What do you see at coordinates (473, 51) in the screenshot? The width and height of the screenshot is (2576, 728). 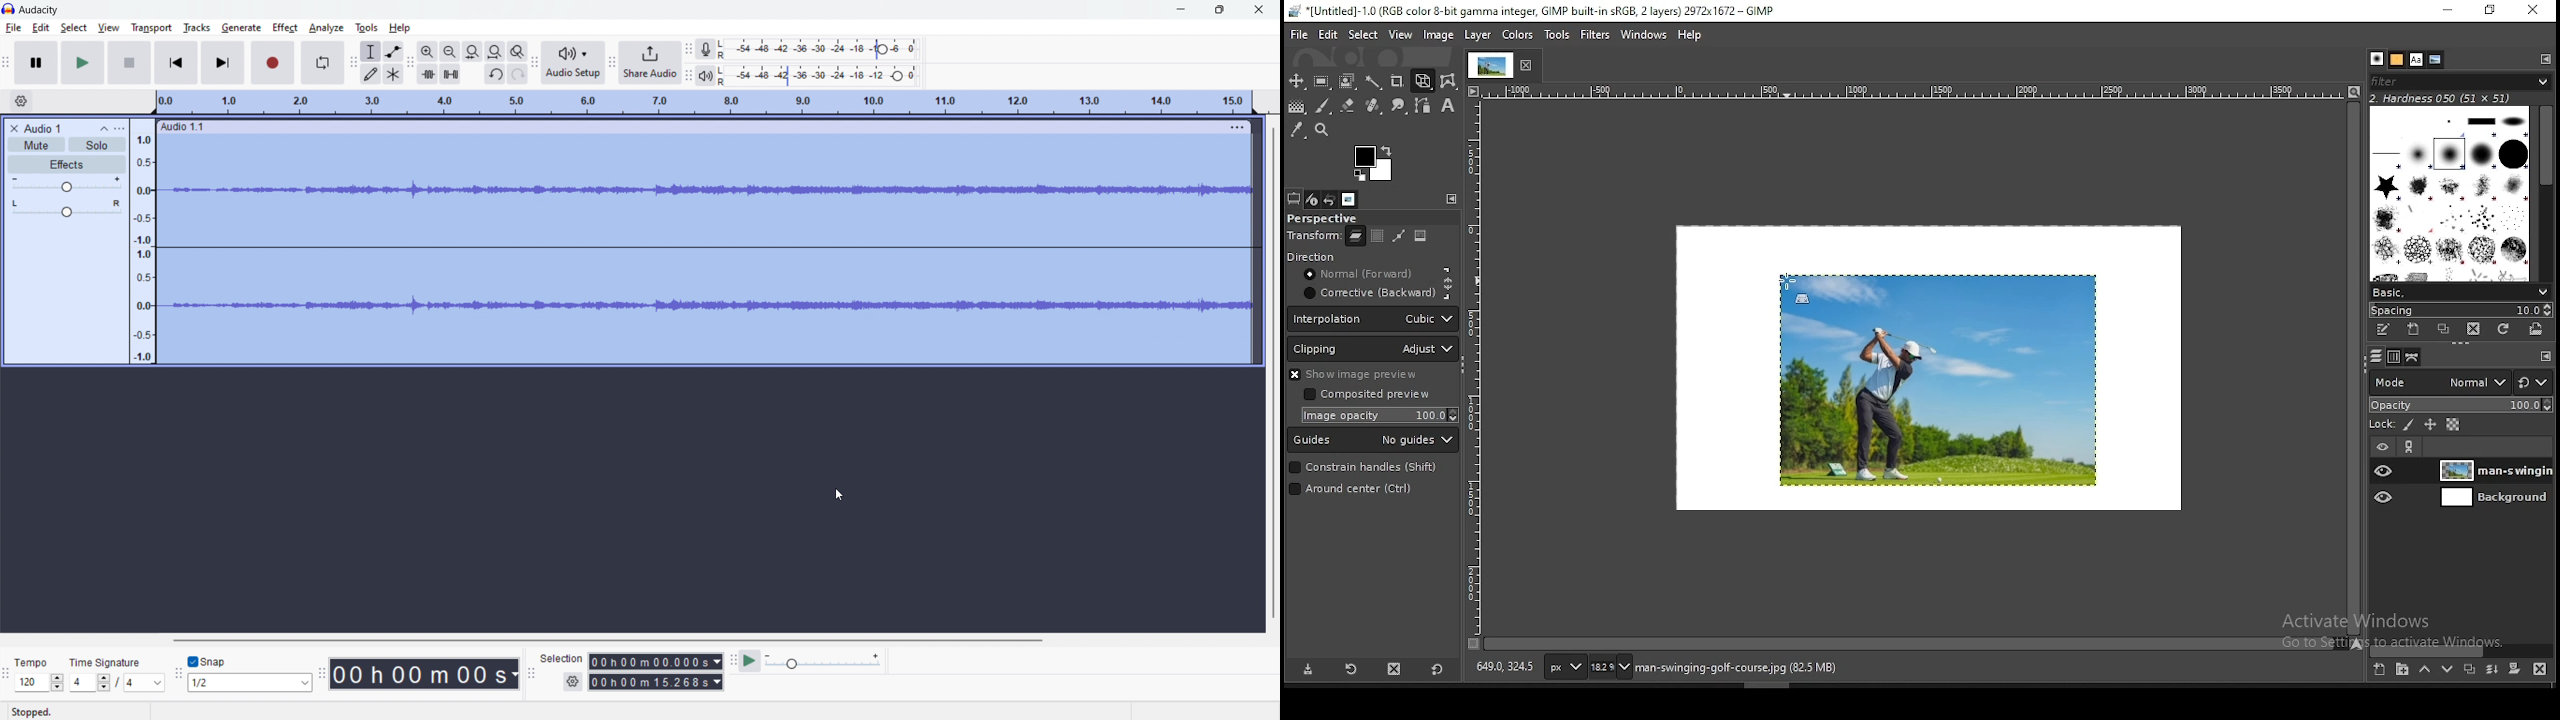 I see `fit selection to width` at bounding box center [473, 51].